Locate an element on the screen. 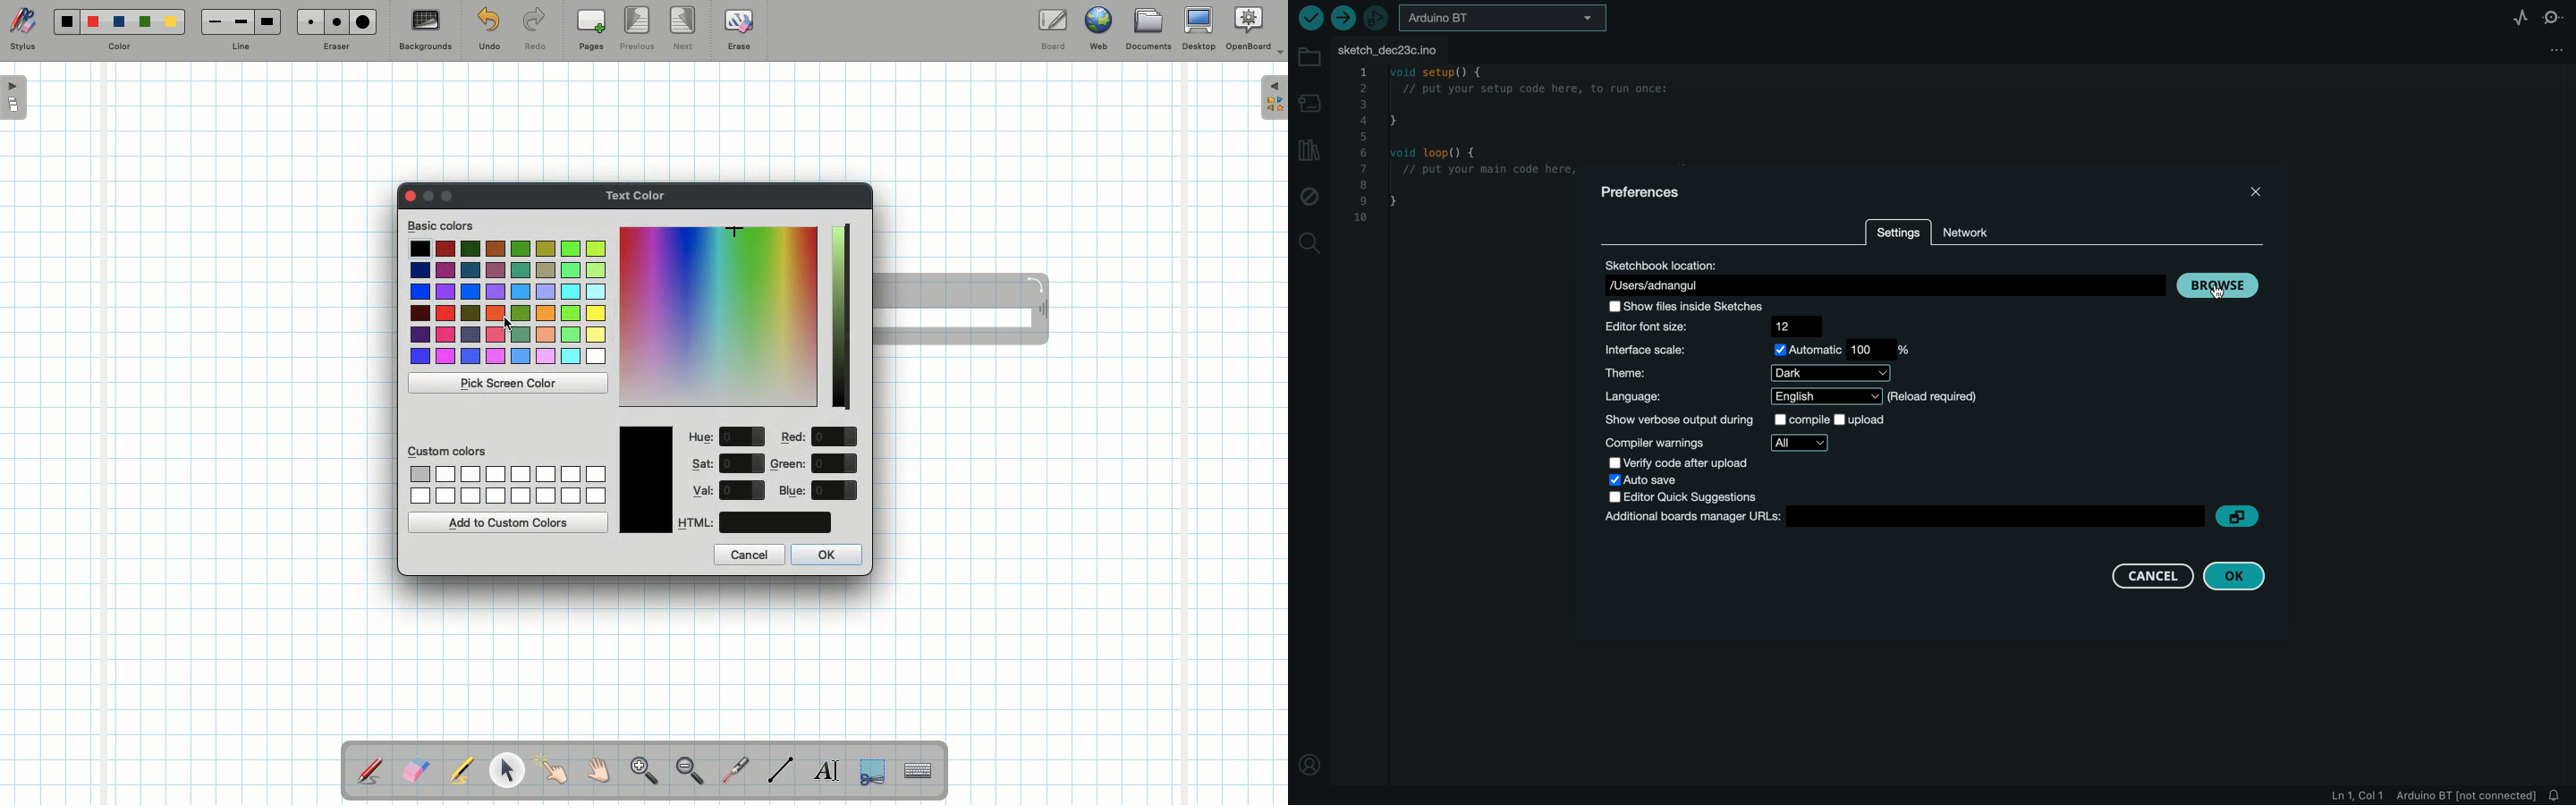  Text input is located at coordinates (919, 766).